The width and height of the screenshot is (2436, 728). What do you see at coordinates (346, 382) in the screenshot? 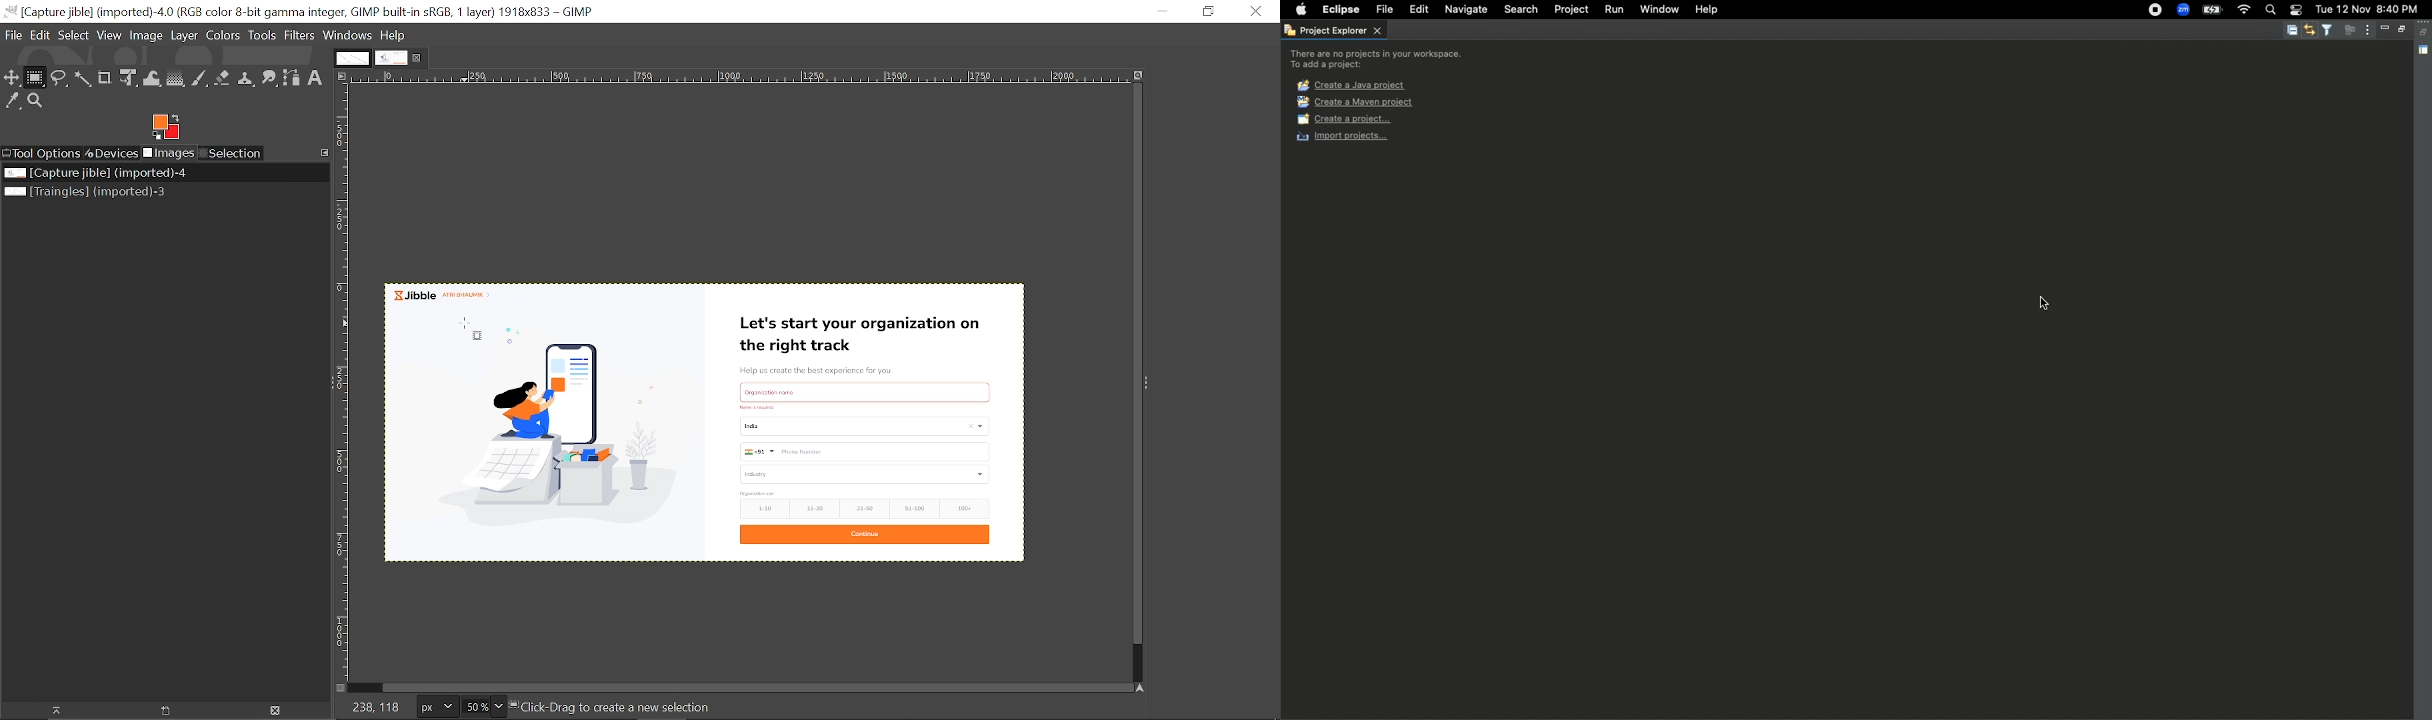
I see `Vertical label` at bounding box center [346, 382].